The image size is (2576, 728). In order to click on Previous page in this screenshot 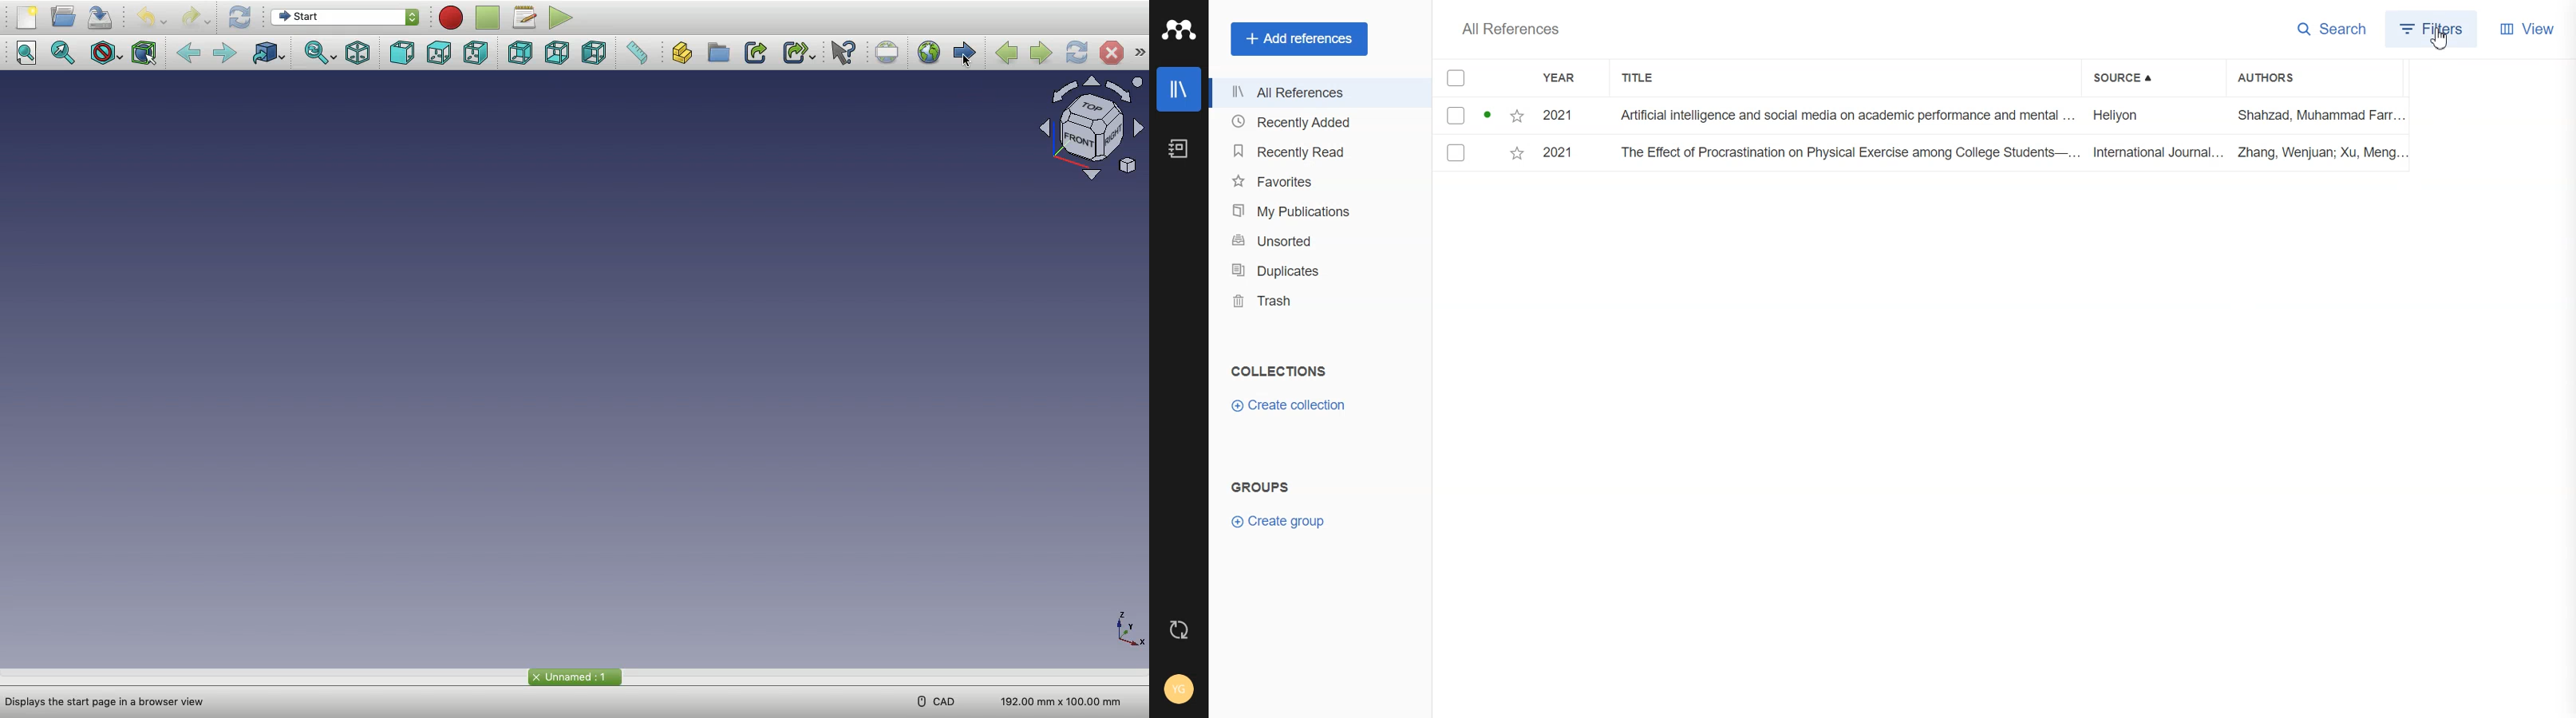, I will do `click(1007, 54)`.